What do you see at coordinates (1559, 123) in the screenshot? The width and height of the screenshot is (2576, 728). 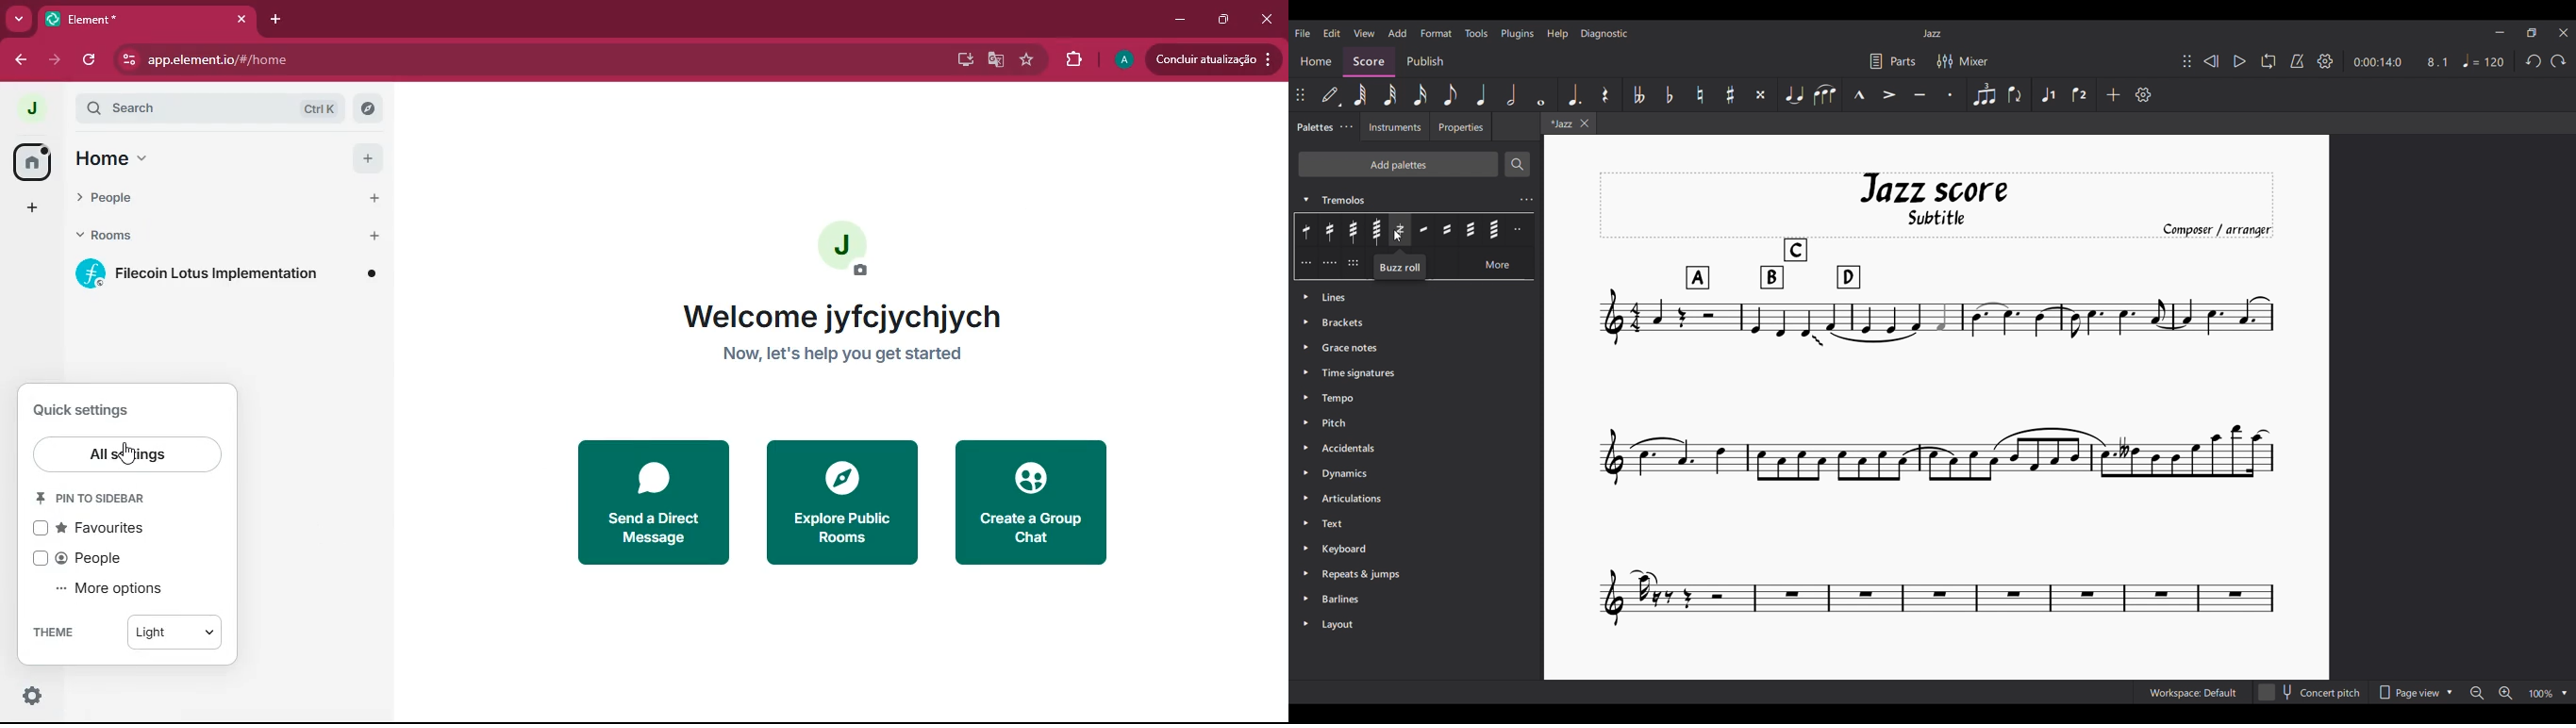 I see `*Jazz - Current tab` at bounding box center [1559, 123].